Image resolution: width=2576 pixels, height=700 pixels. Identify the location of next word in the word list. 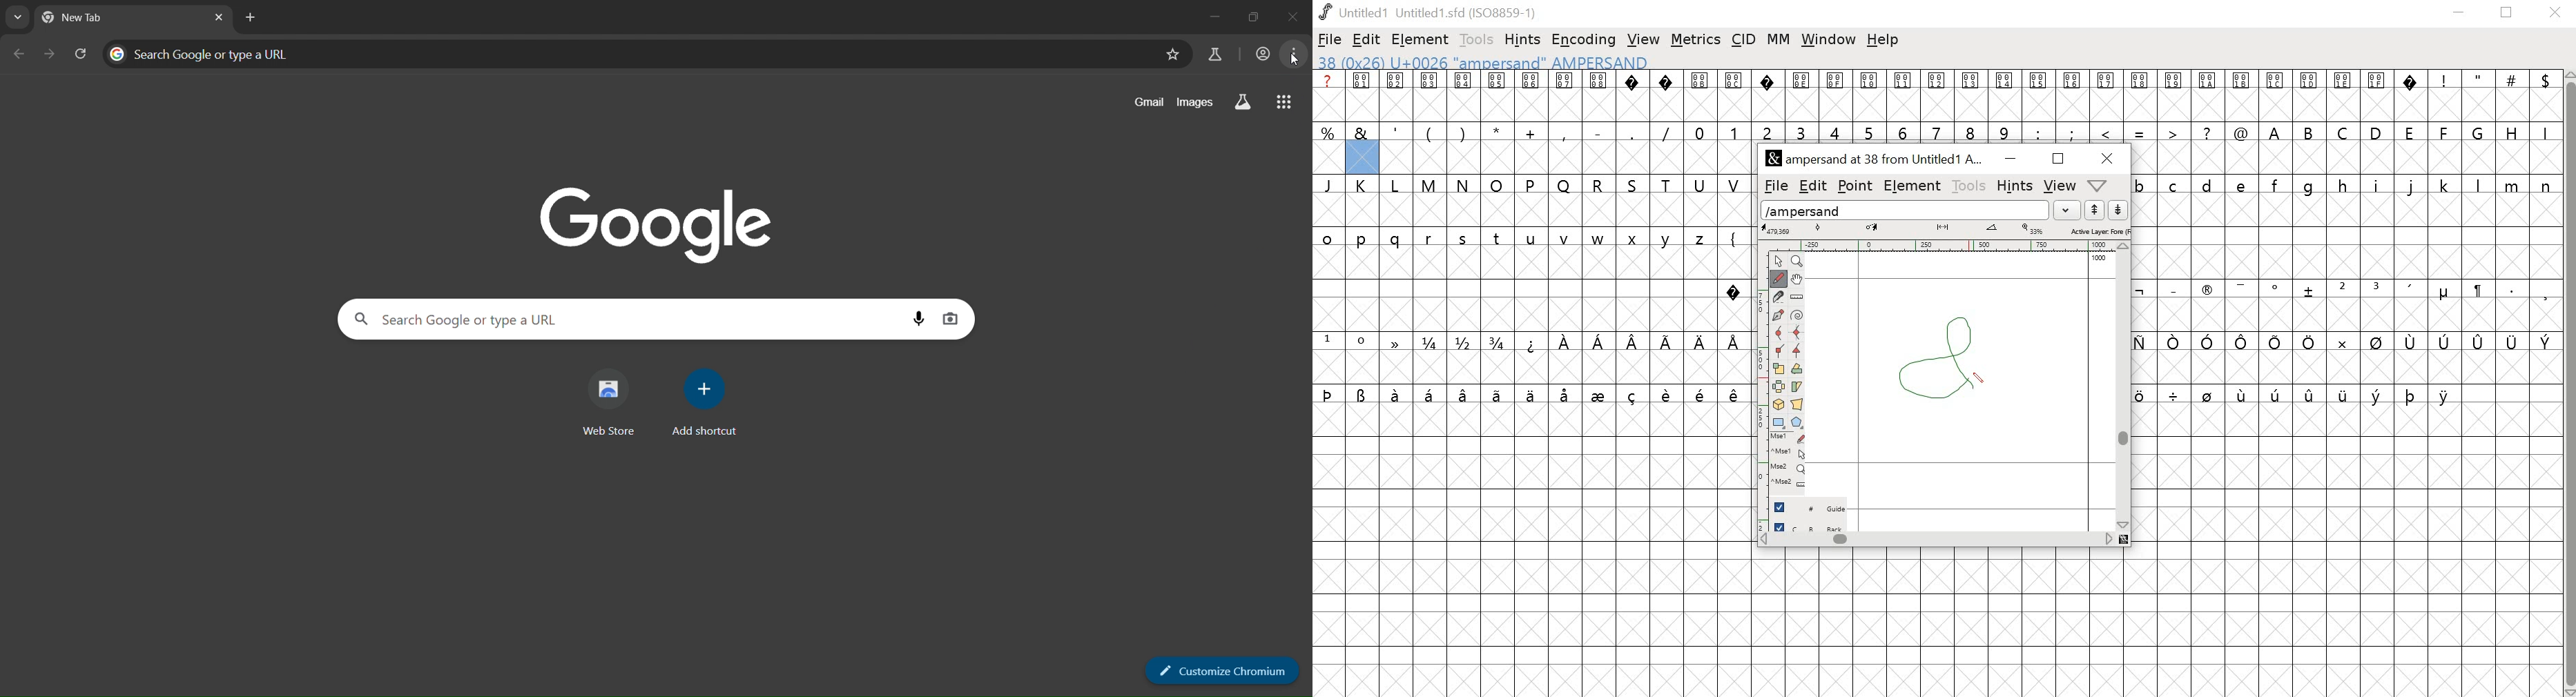
(2118, 210).